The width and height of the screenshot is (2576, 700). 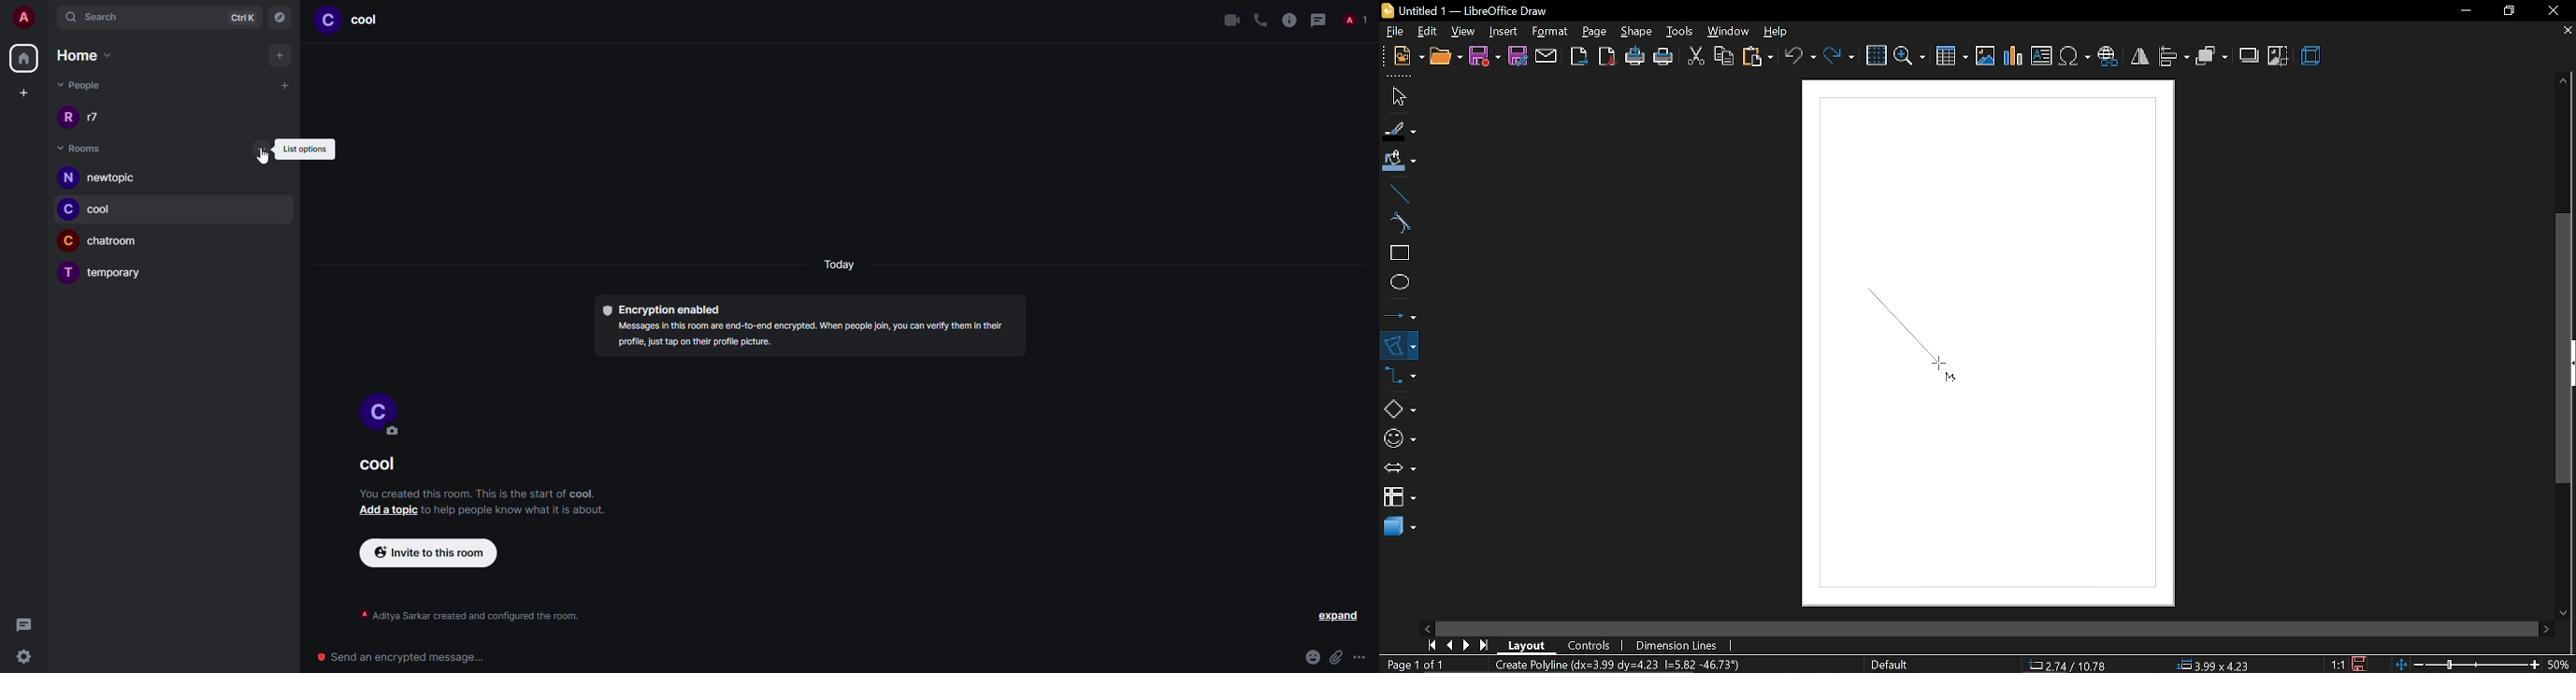 I want to click on fromat, so click(x=1549, y=32).